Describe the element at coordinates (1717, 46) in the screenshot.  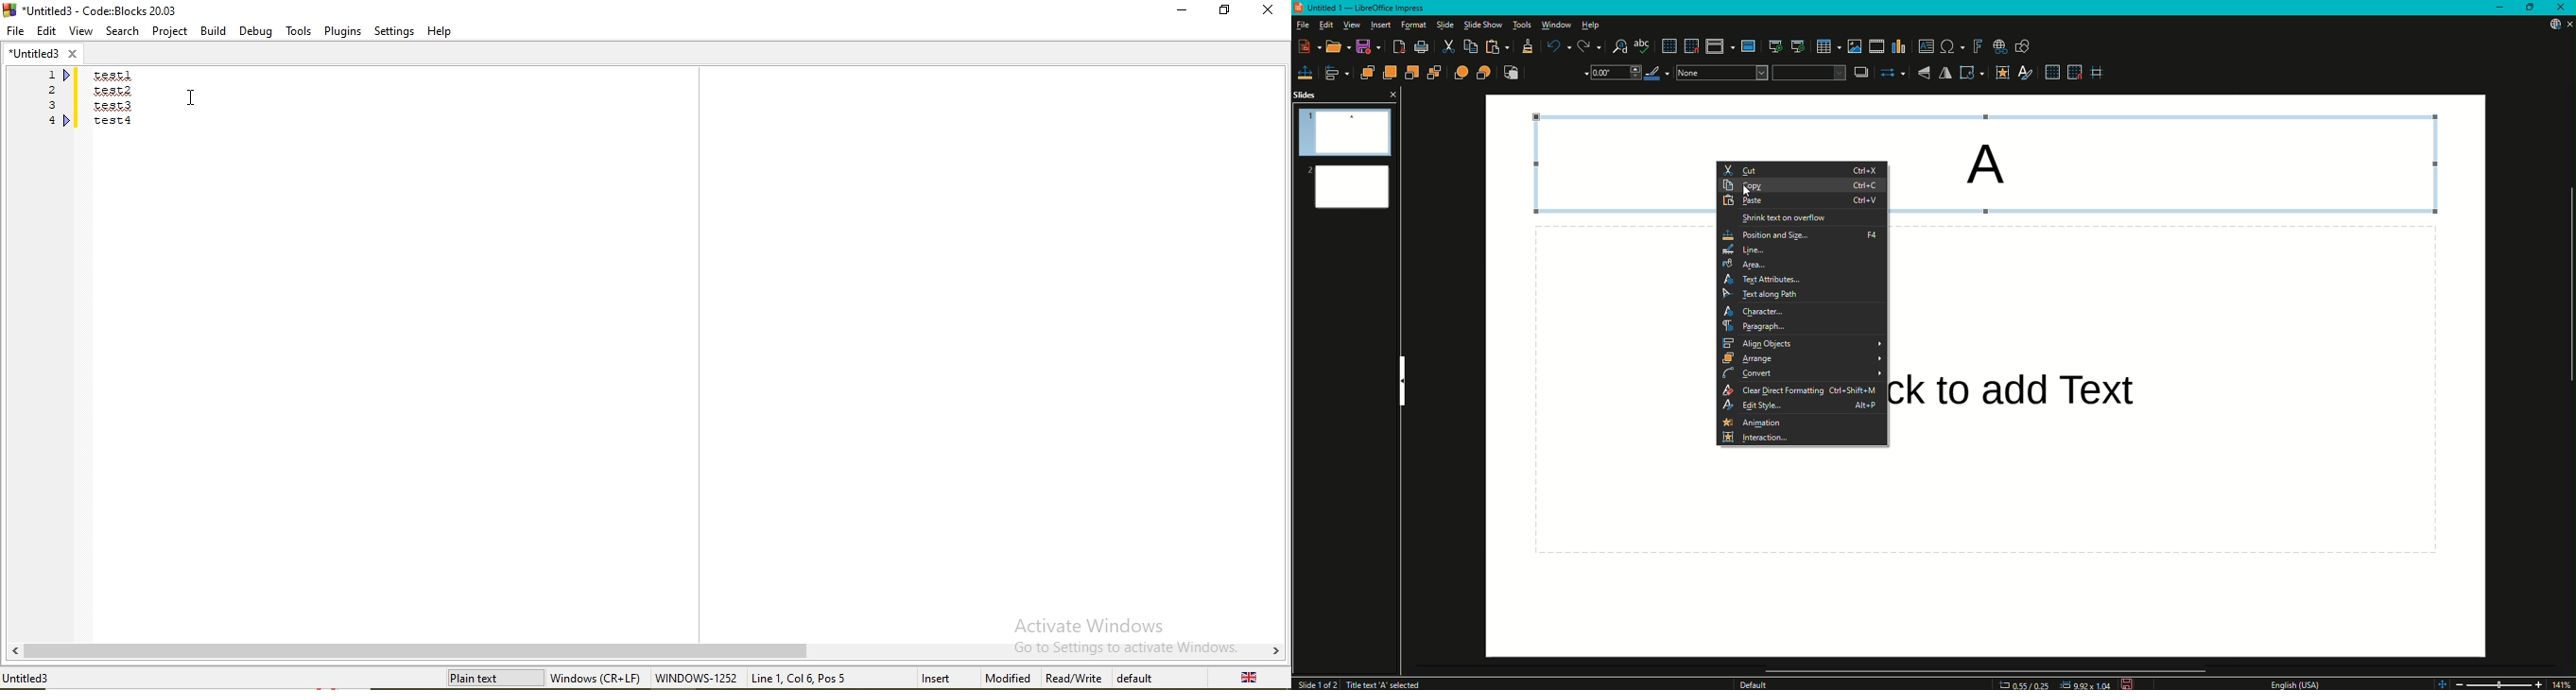
I see `Display views` at that location.